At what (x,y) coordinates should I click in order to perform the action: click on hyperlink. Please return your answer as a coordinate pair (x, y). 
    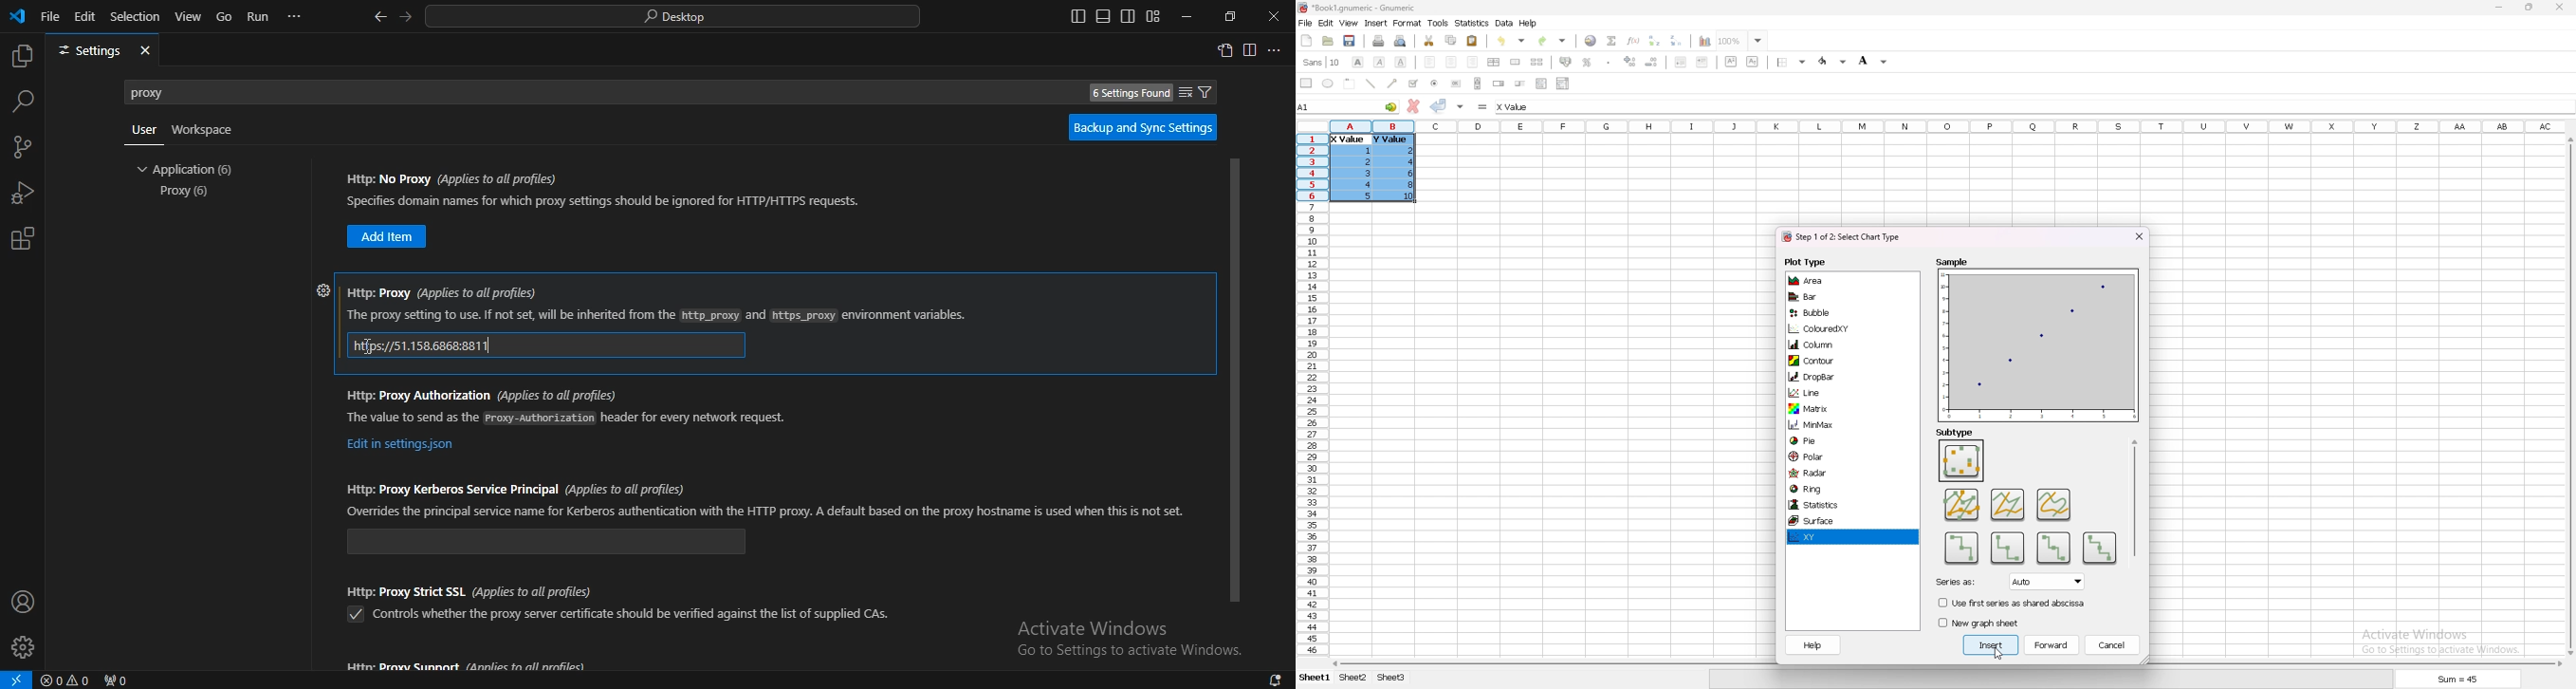
    Looking at the image, I should click on (1591, 41).